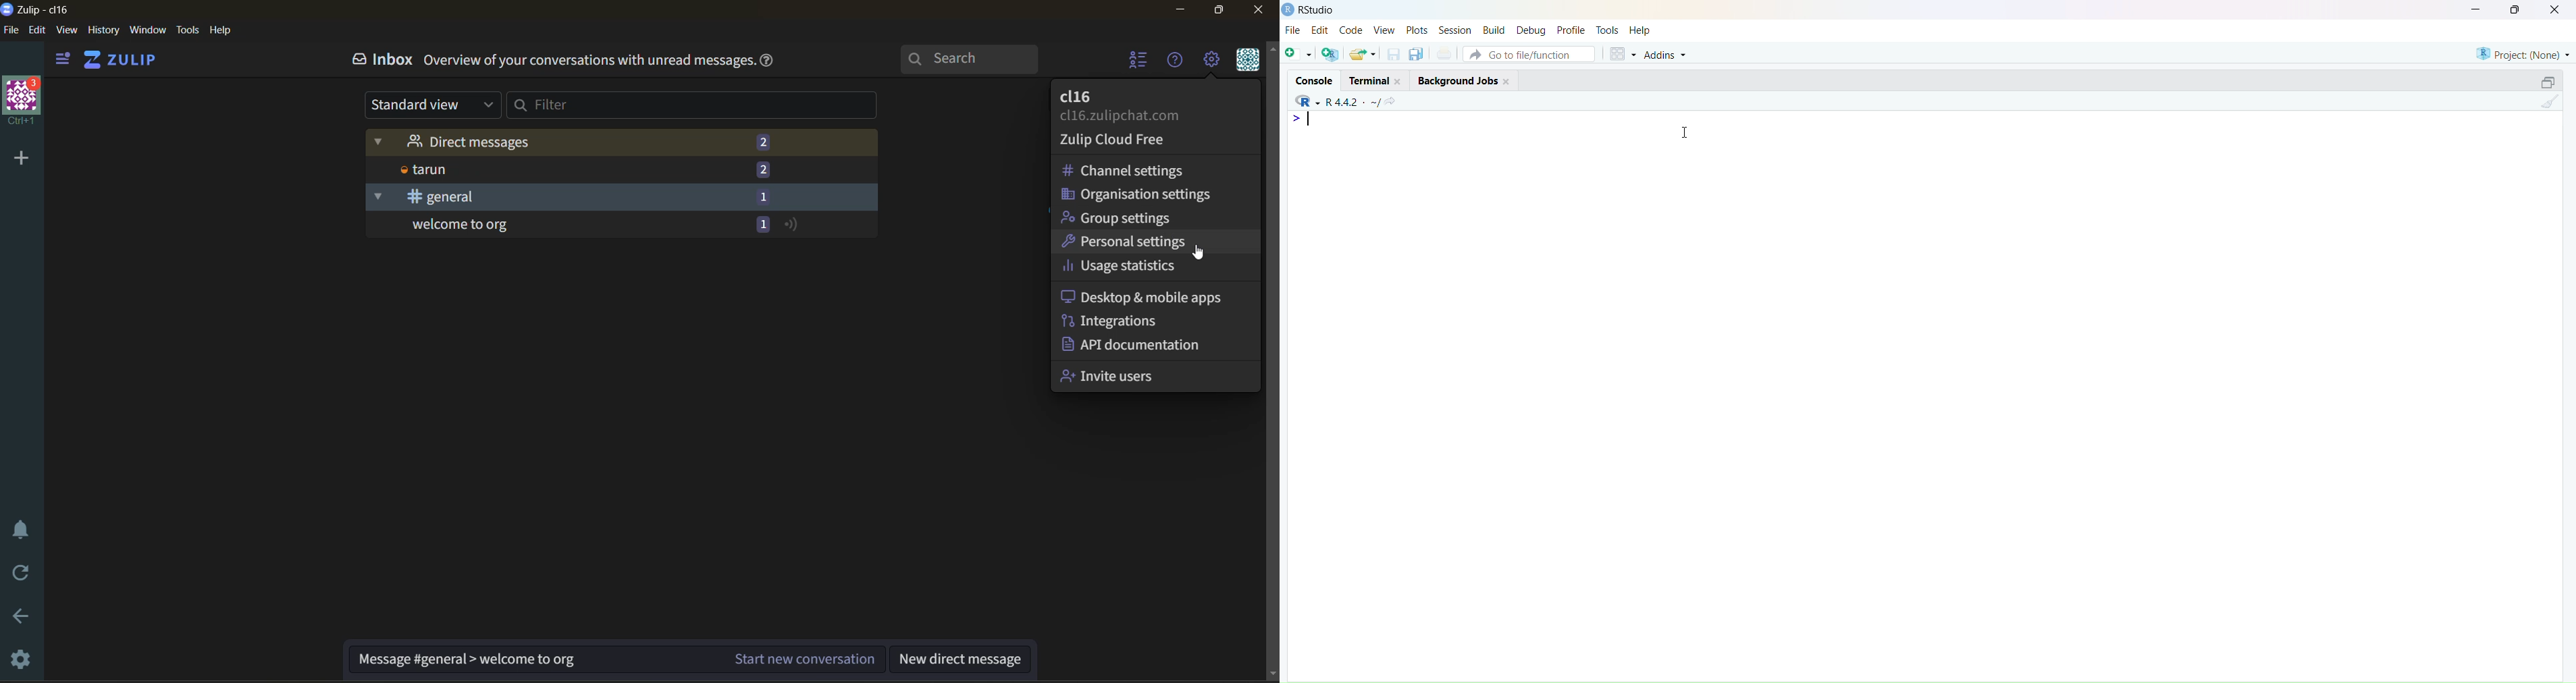  What do you see at coordinates (1330, 54) in the screenshot?
I see `add R file` at bounding box center [1330, 54].